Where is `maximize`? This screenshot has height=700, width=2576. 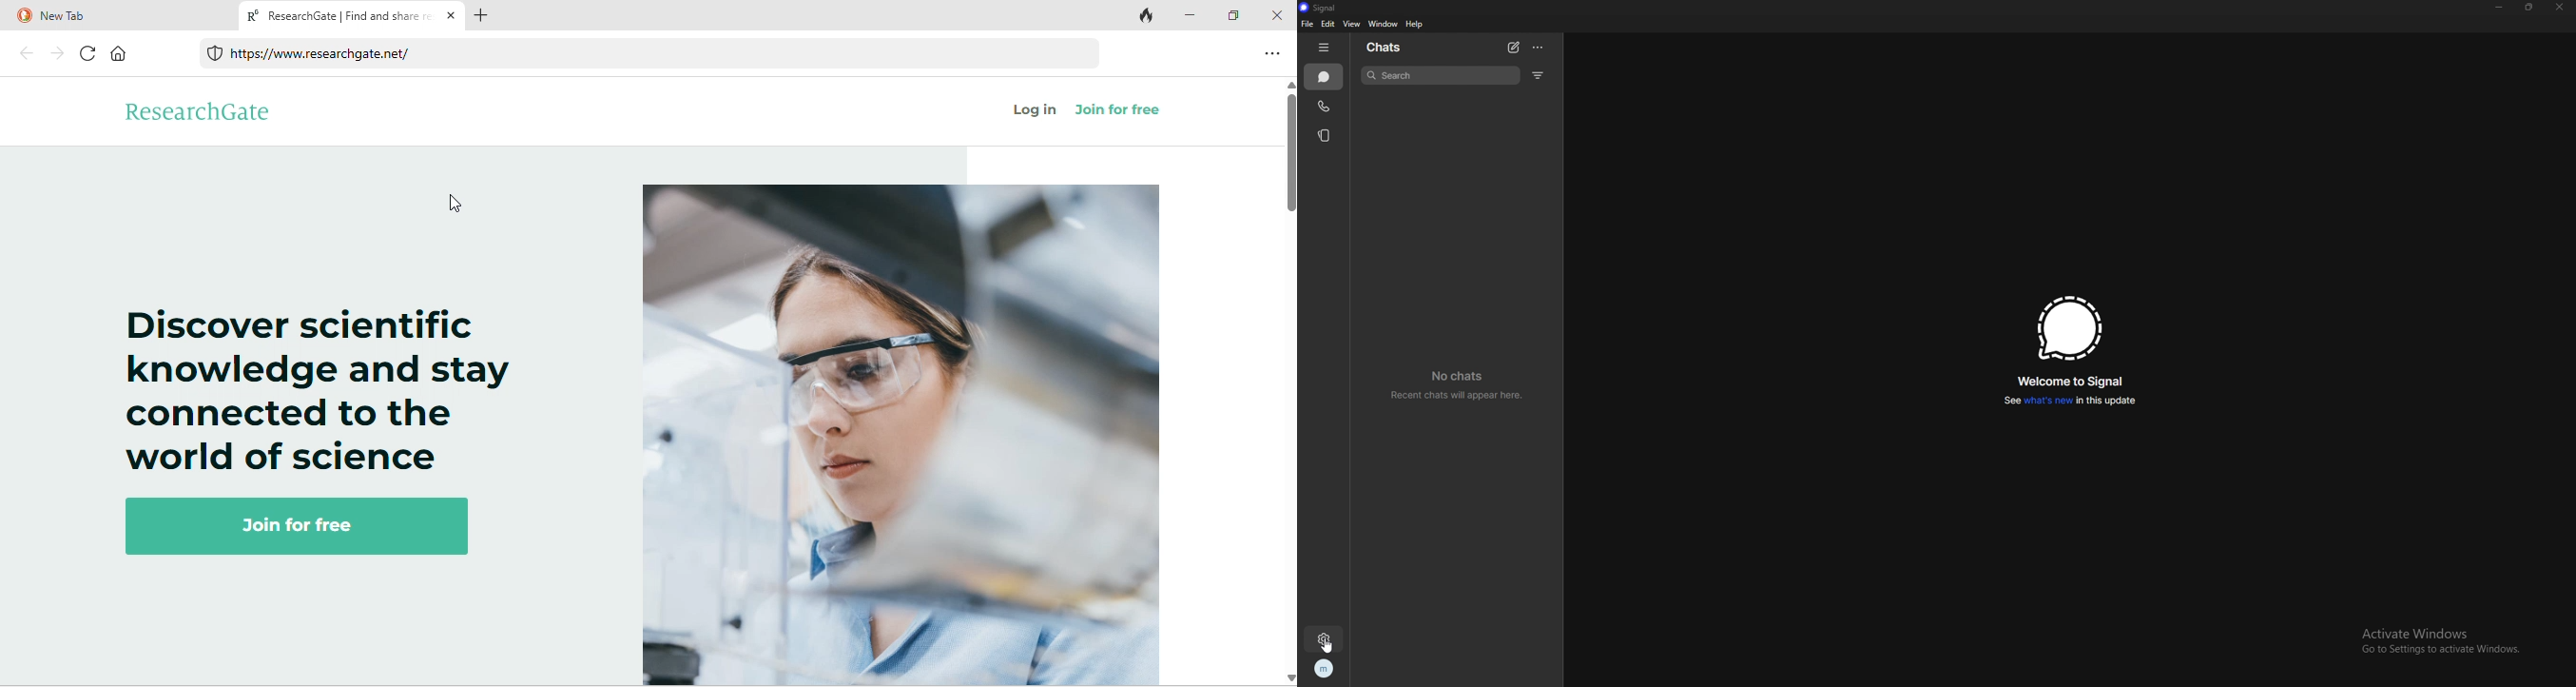
maximize is located at coordinates (1236, 14).